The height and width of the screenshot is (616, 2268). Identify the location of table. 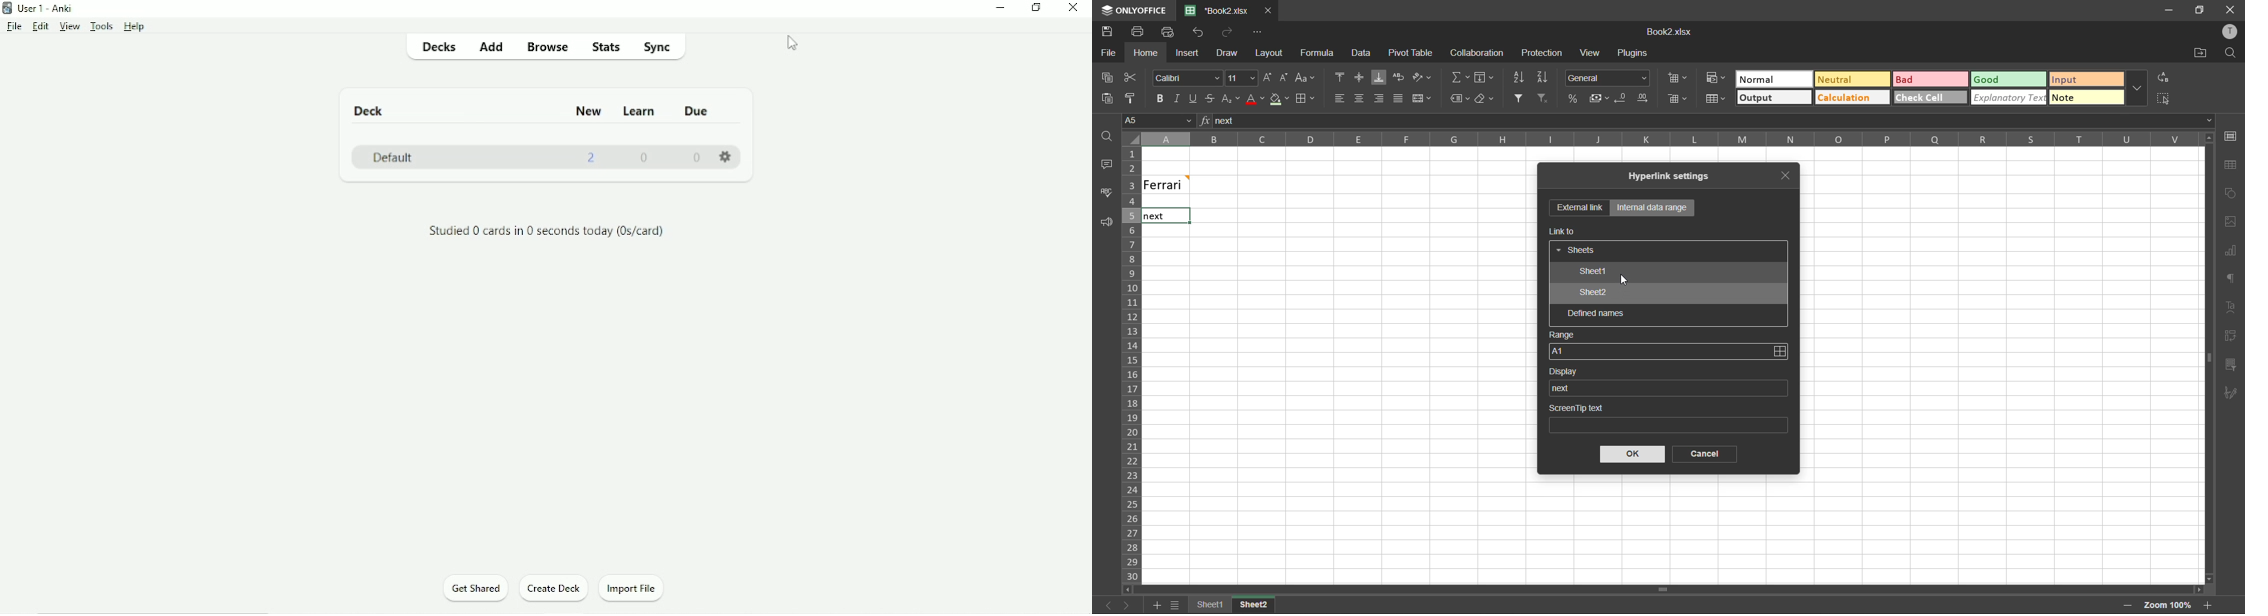
(2230, 165).